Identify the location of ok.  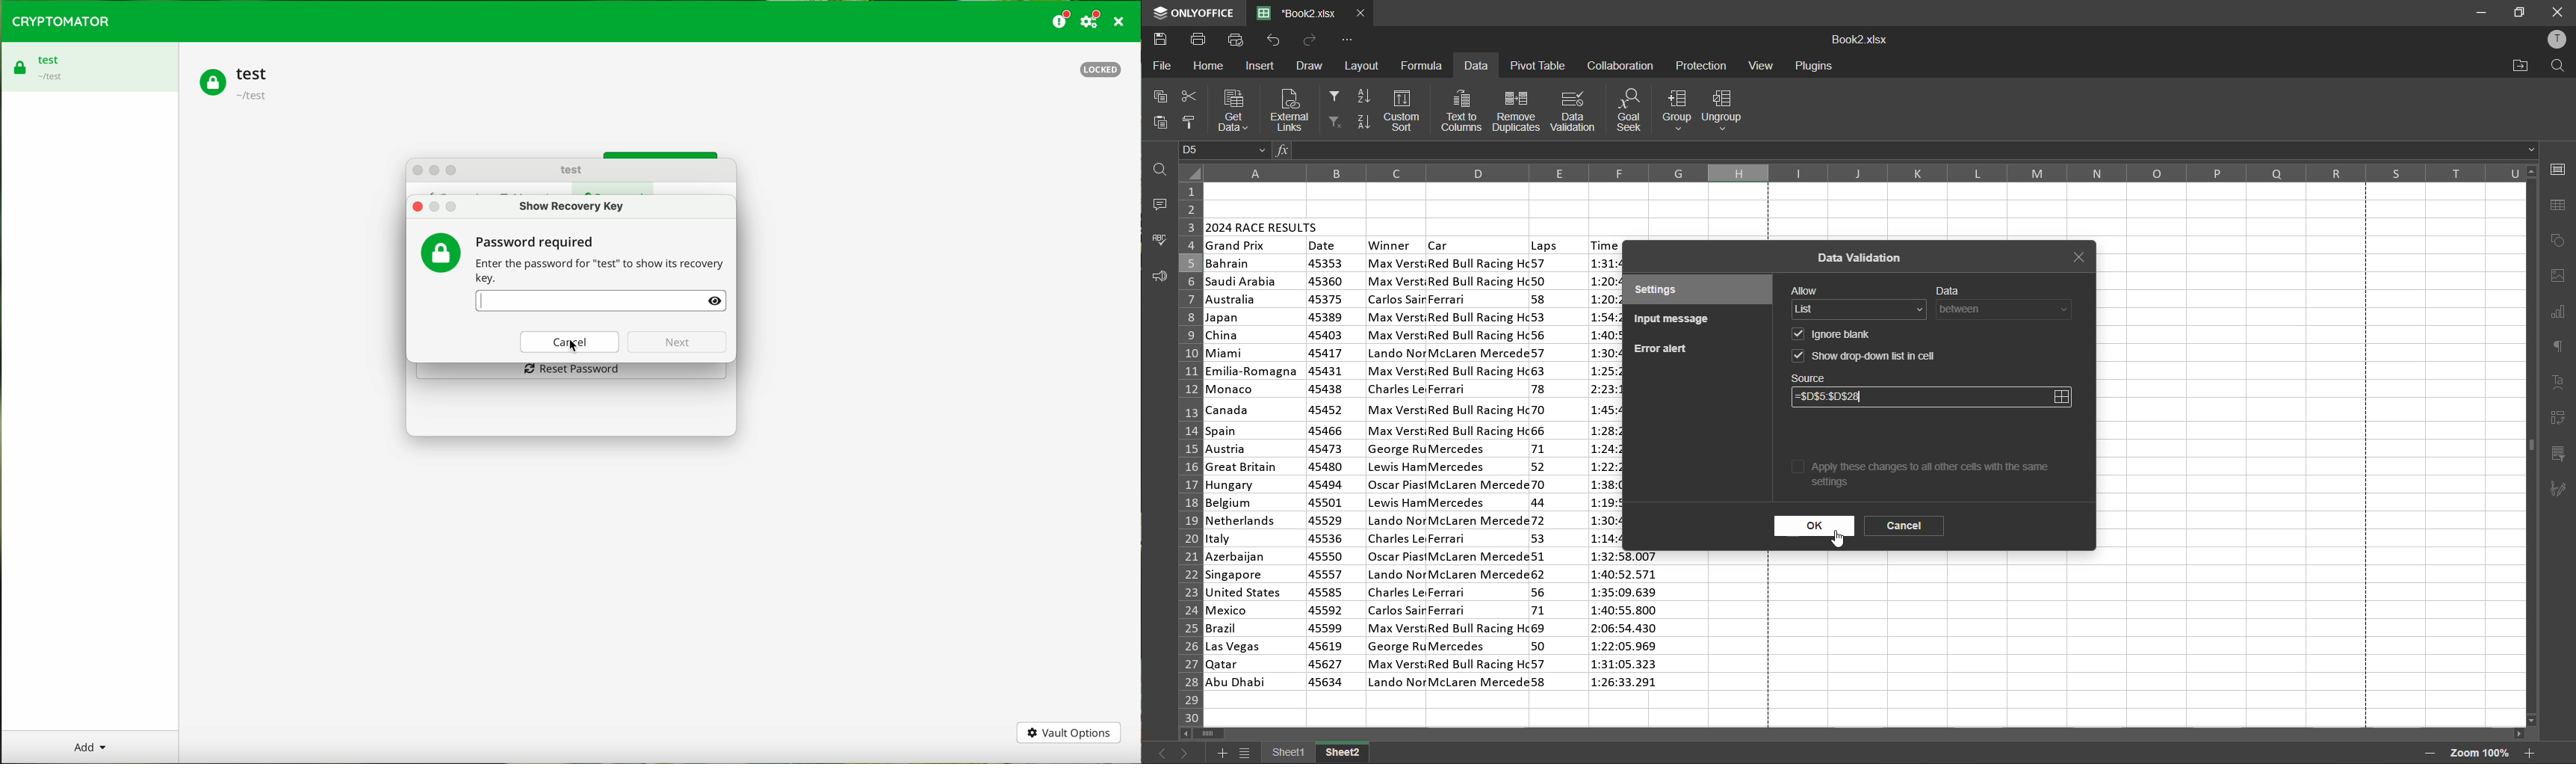
(1815, 526).